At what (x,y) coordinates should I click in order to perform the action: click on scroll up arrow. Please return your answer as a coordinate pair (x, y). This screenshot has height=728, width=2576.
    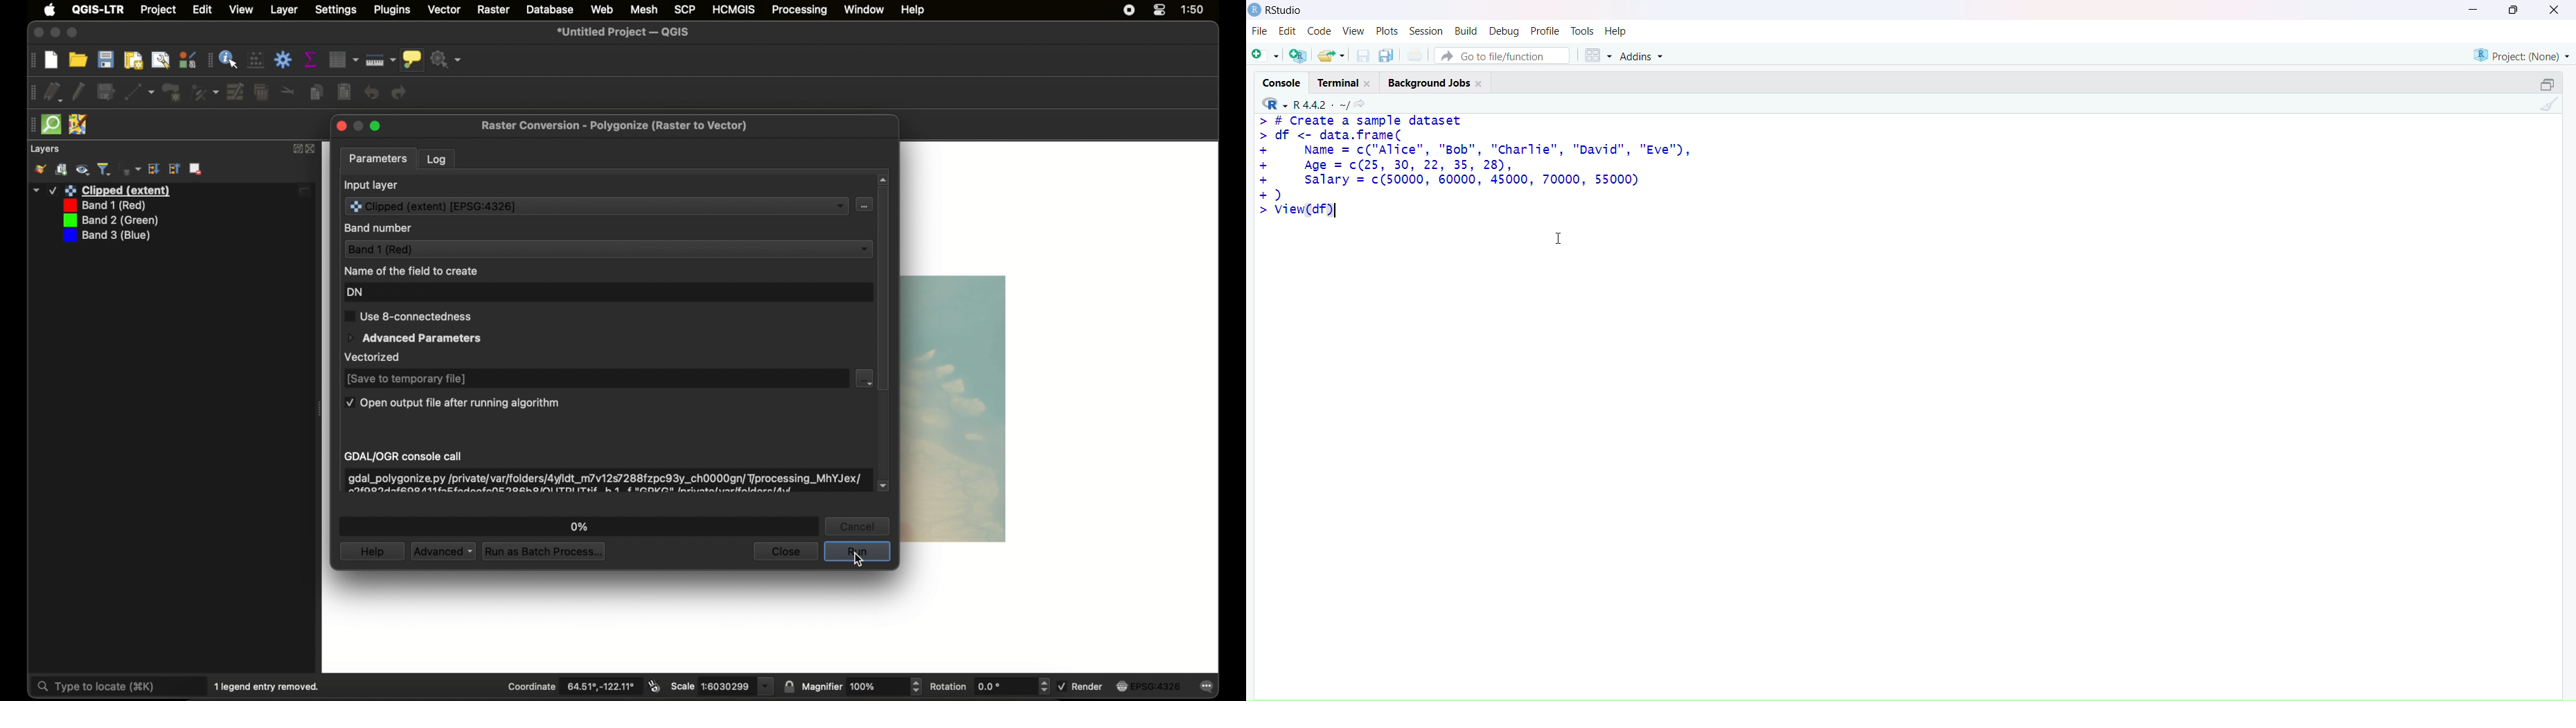
    Looking at the image, I should click on (883, 180).